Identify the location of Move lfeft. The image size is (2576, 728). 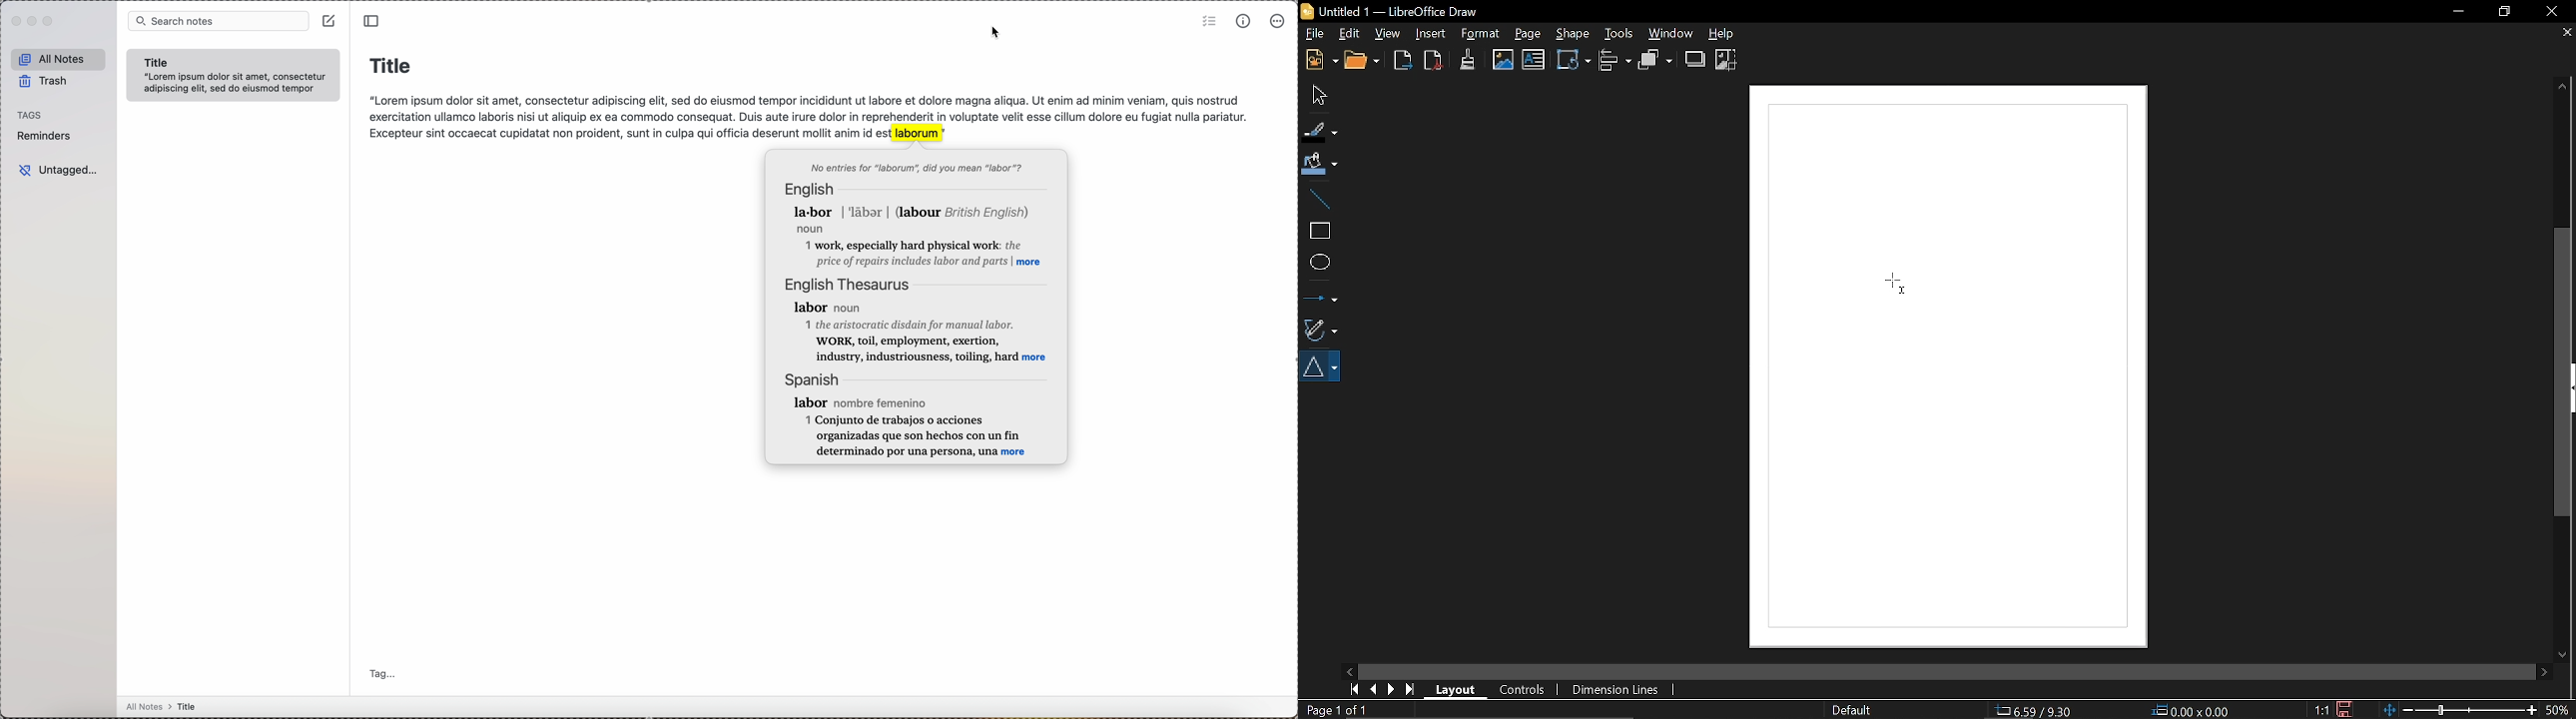
(1351, 670).